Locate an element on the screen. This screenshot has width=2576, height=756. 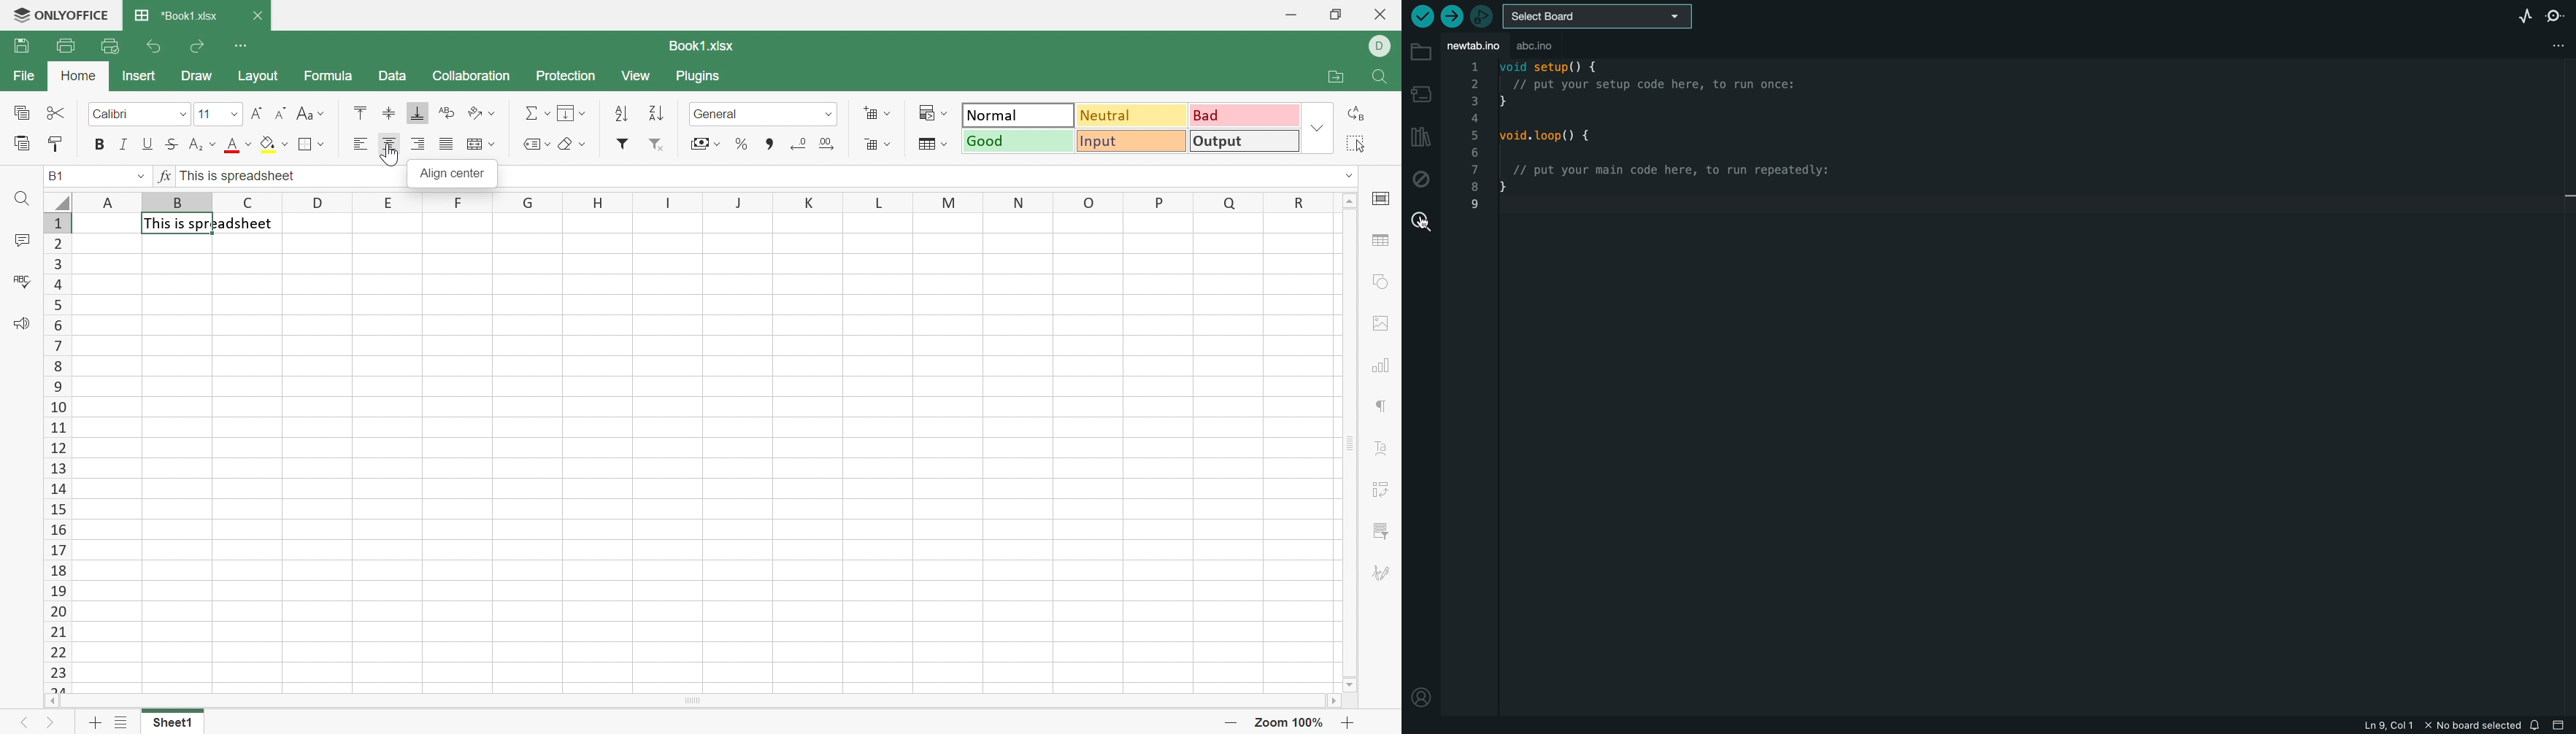
B1 is located at coordinates (55, 177).